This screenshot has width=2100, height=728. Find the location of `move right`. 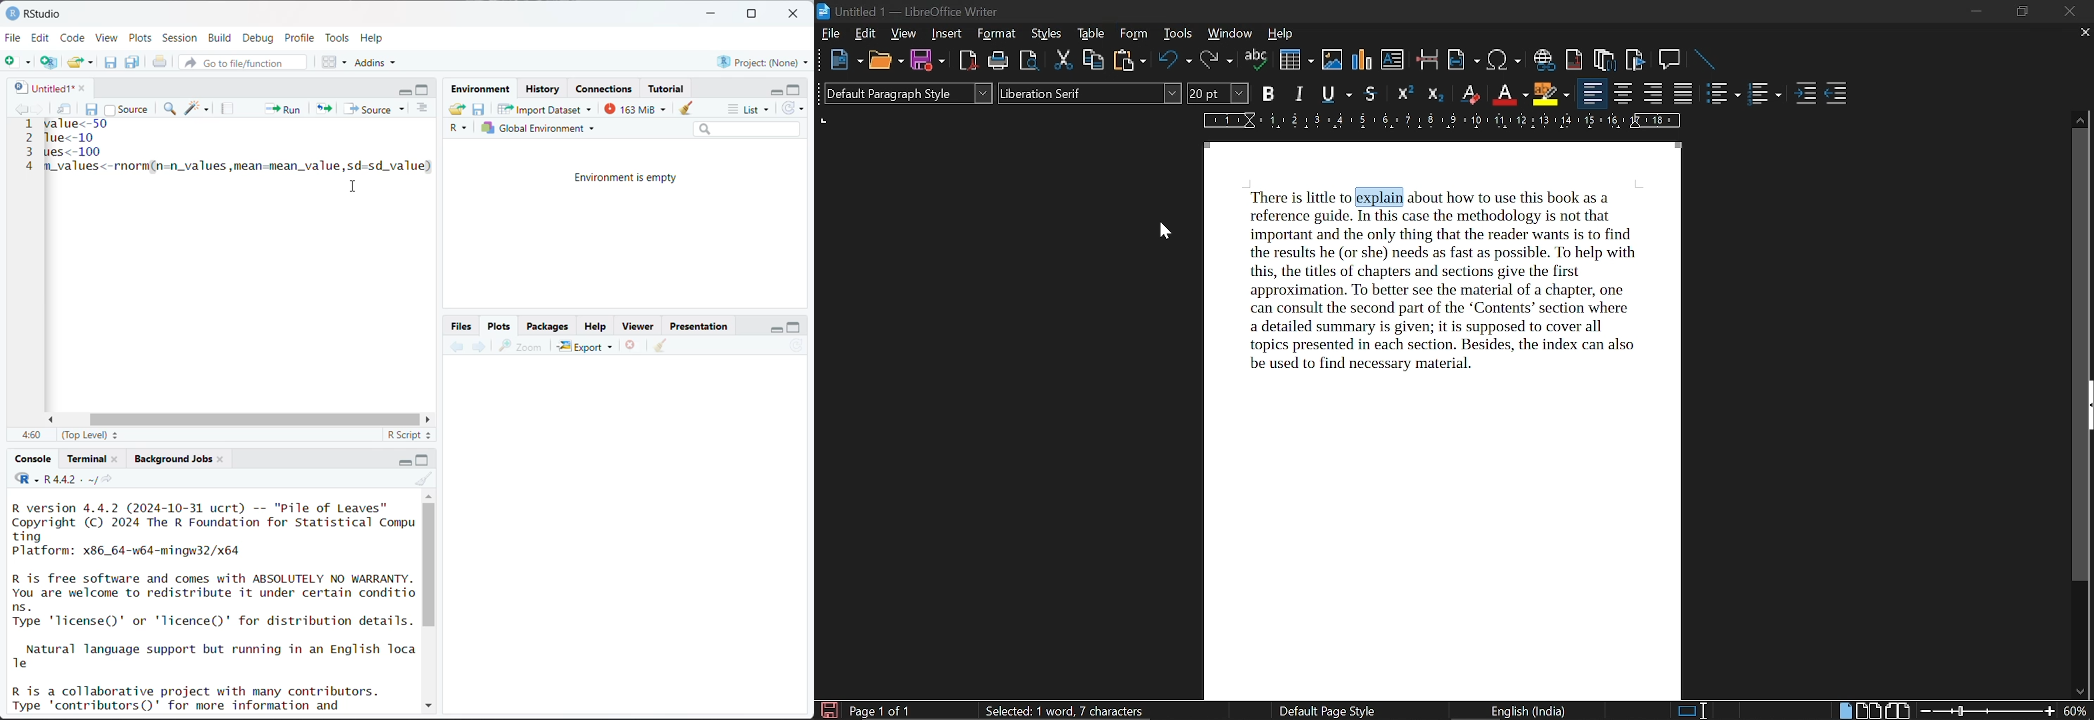

move right is located at coordinates (427, 420).